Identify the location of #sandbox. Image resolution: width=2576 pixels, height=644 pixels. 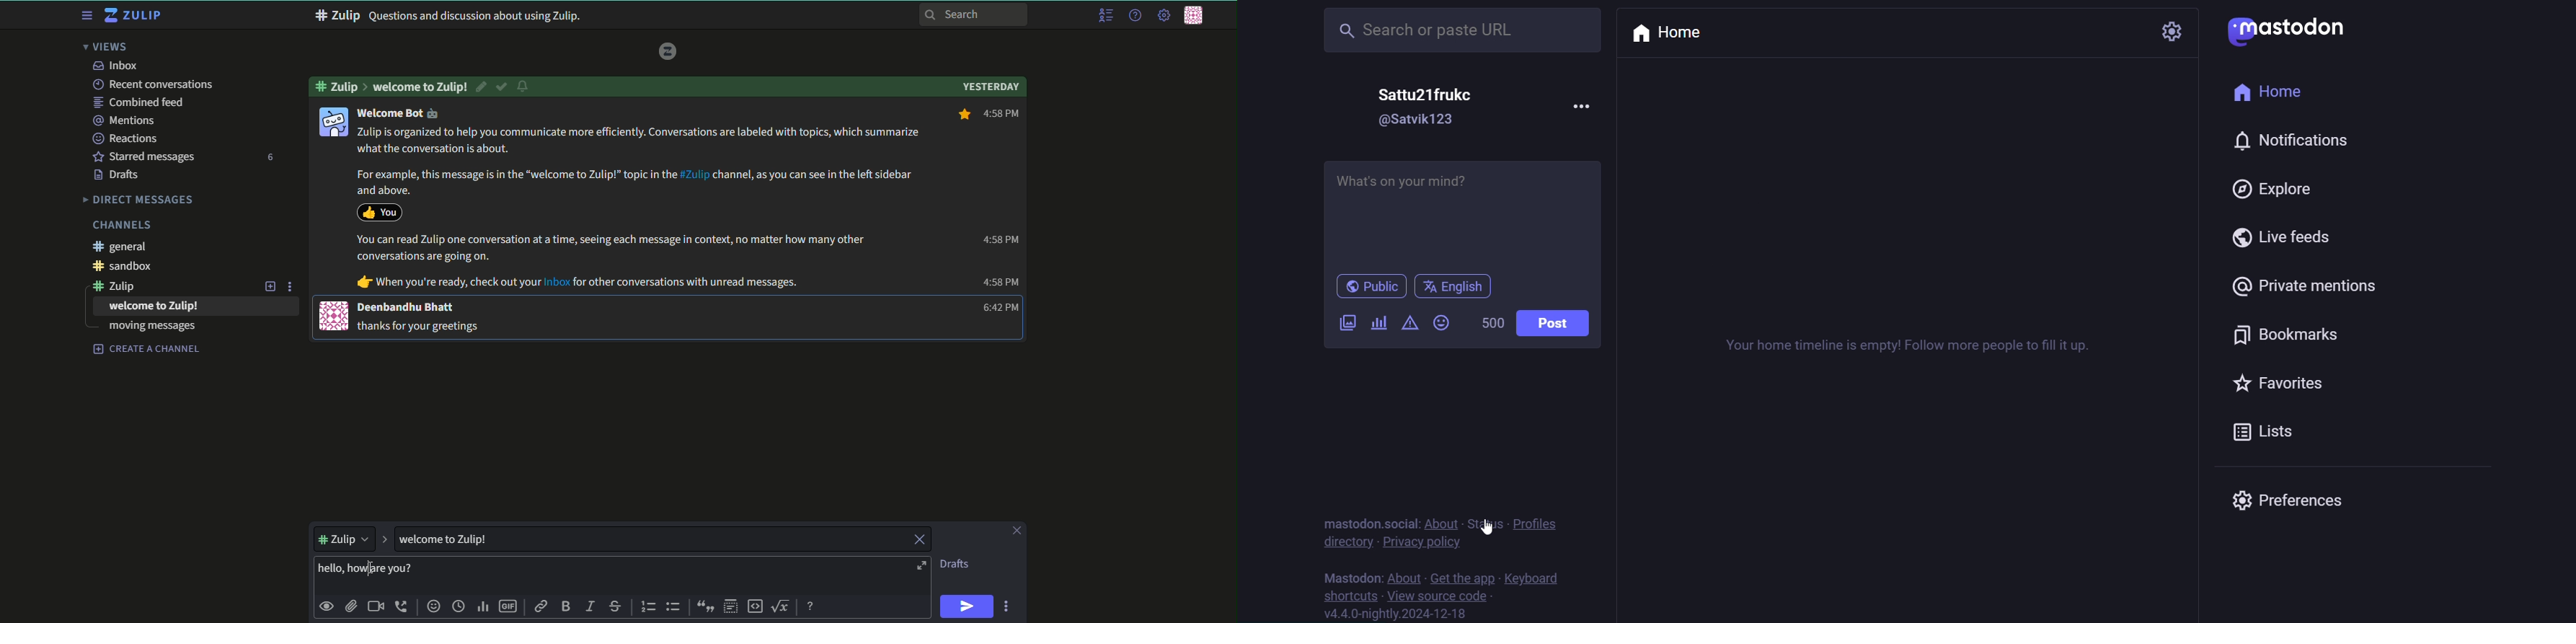
(128, 267).